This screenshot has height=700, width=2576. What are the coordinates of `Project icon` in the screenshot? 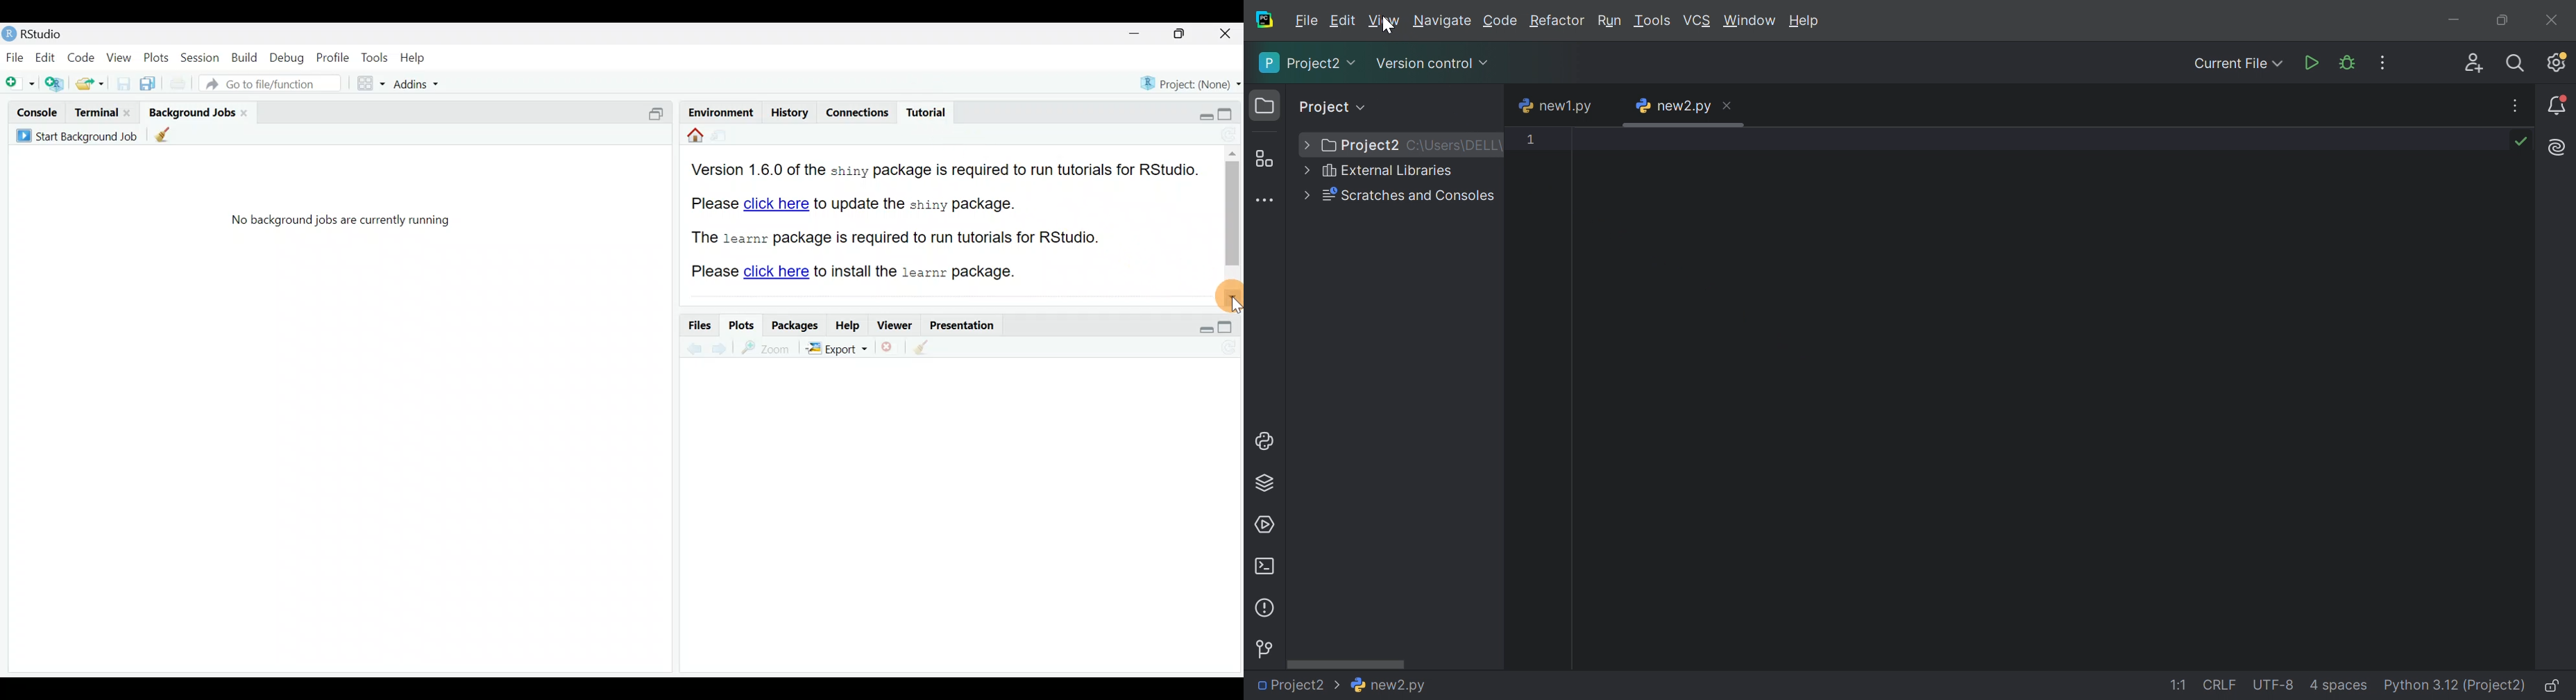 It's located at (1265, 106).